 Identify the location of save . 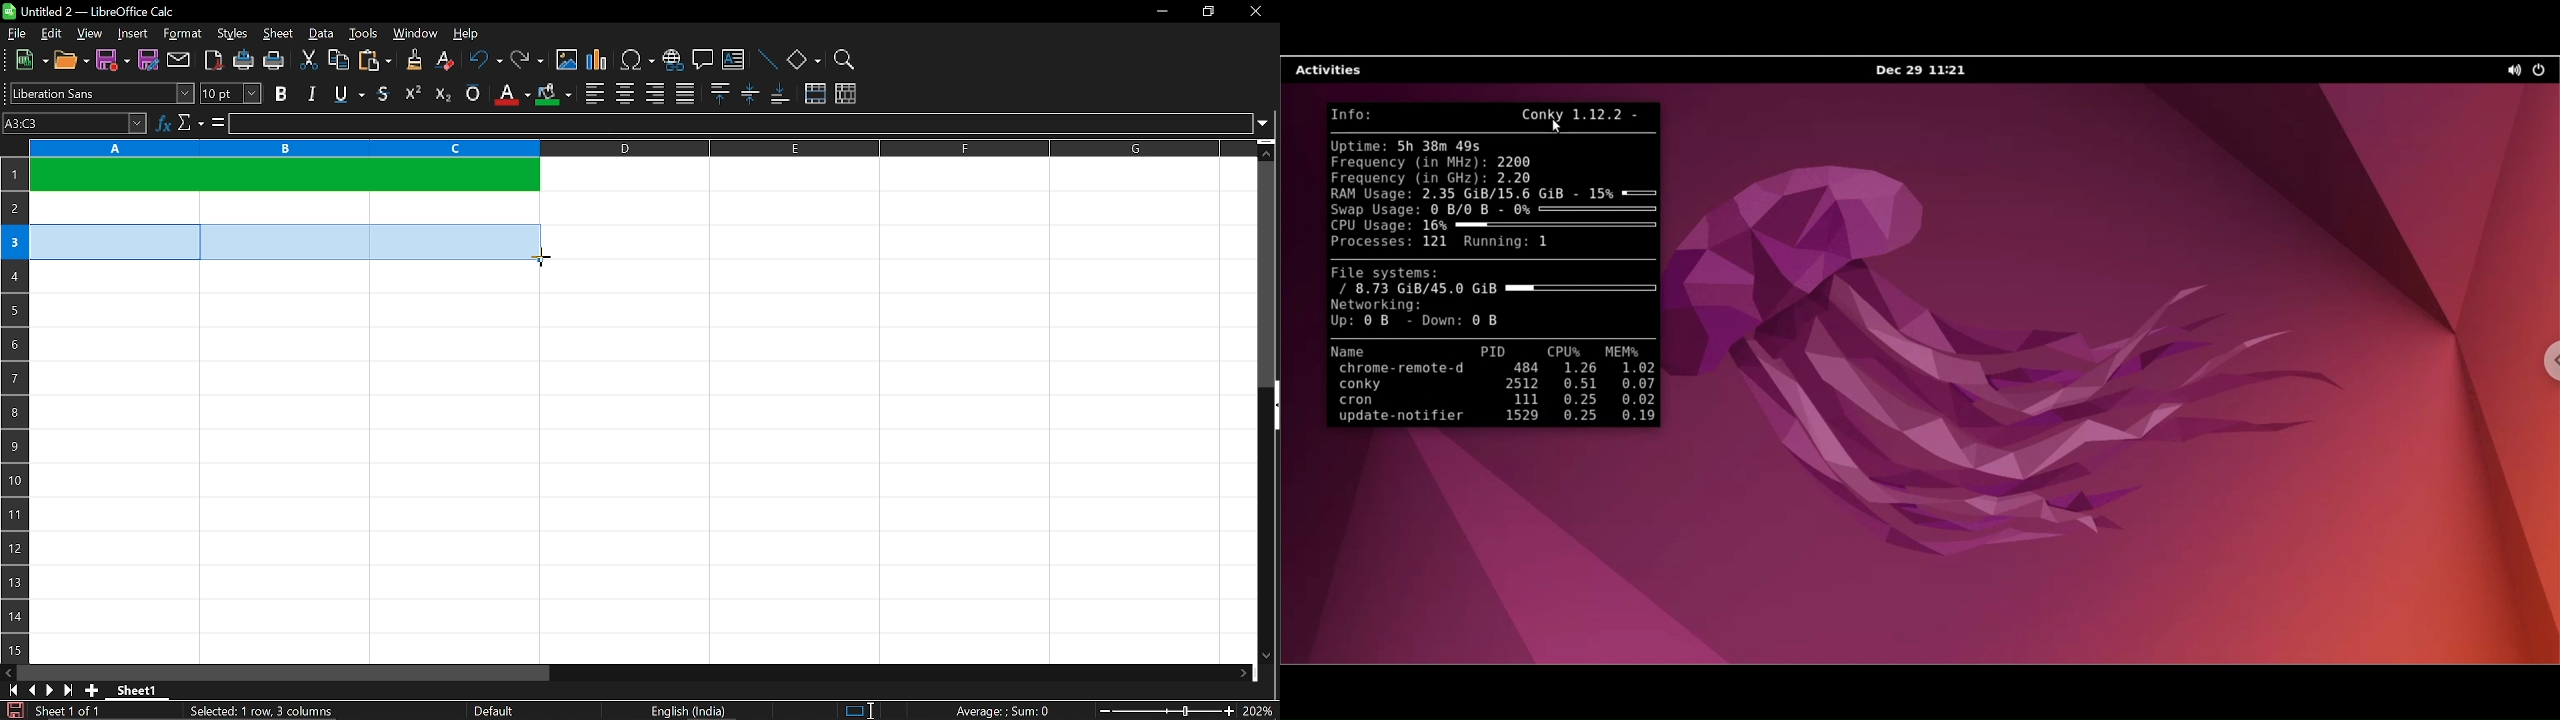
(12, 710).